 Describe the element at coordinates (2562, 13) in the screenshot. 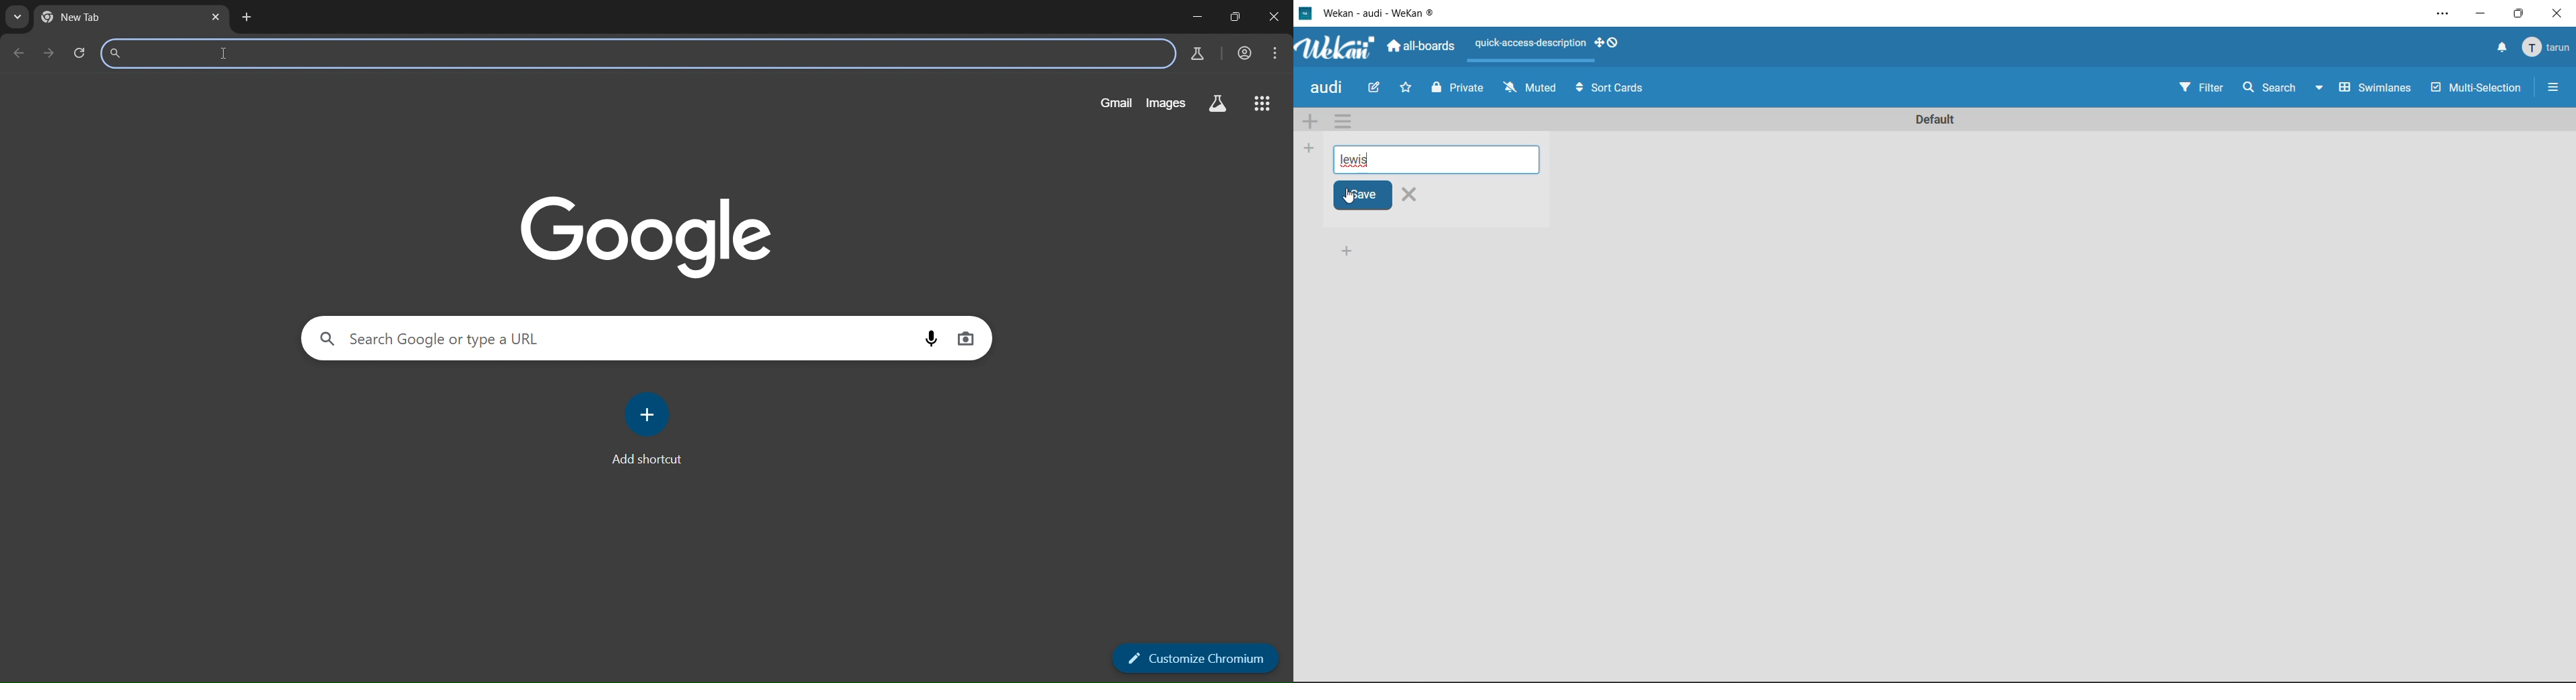

I see `close` at that location.